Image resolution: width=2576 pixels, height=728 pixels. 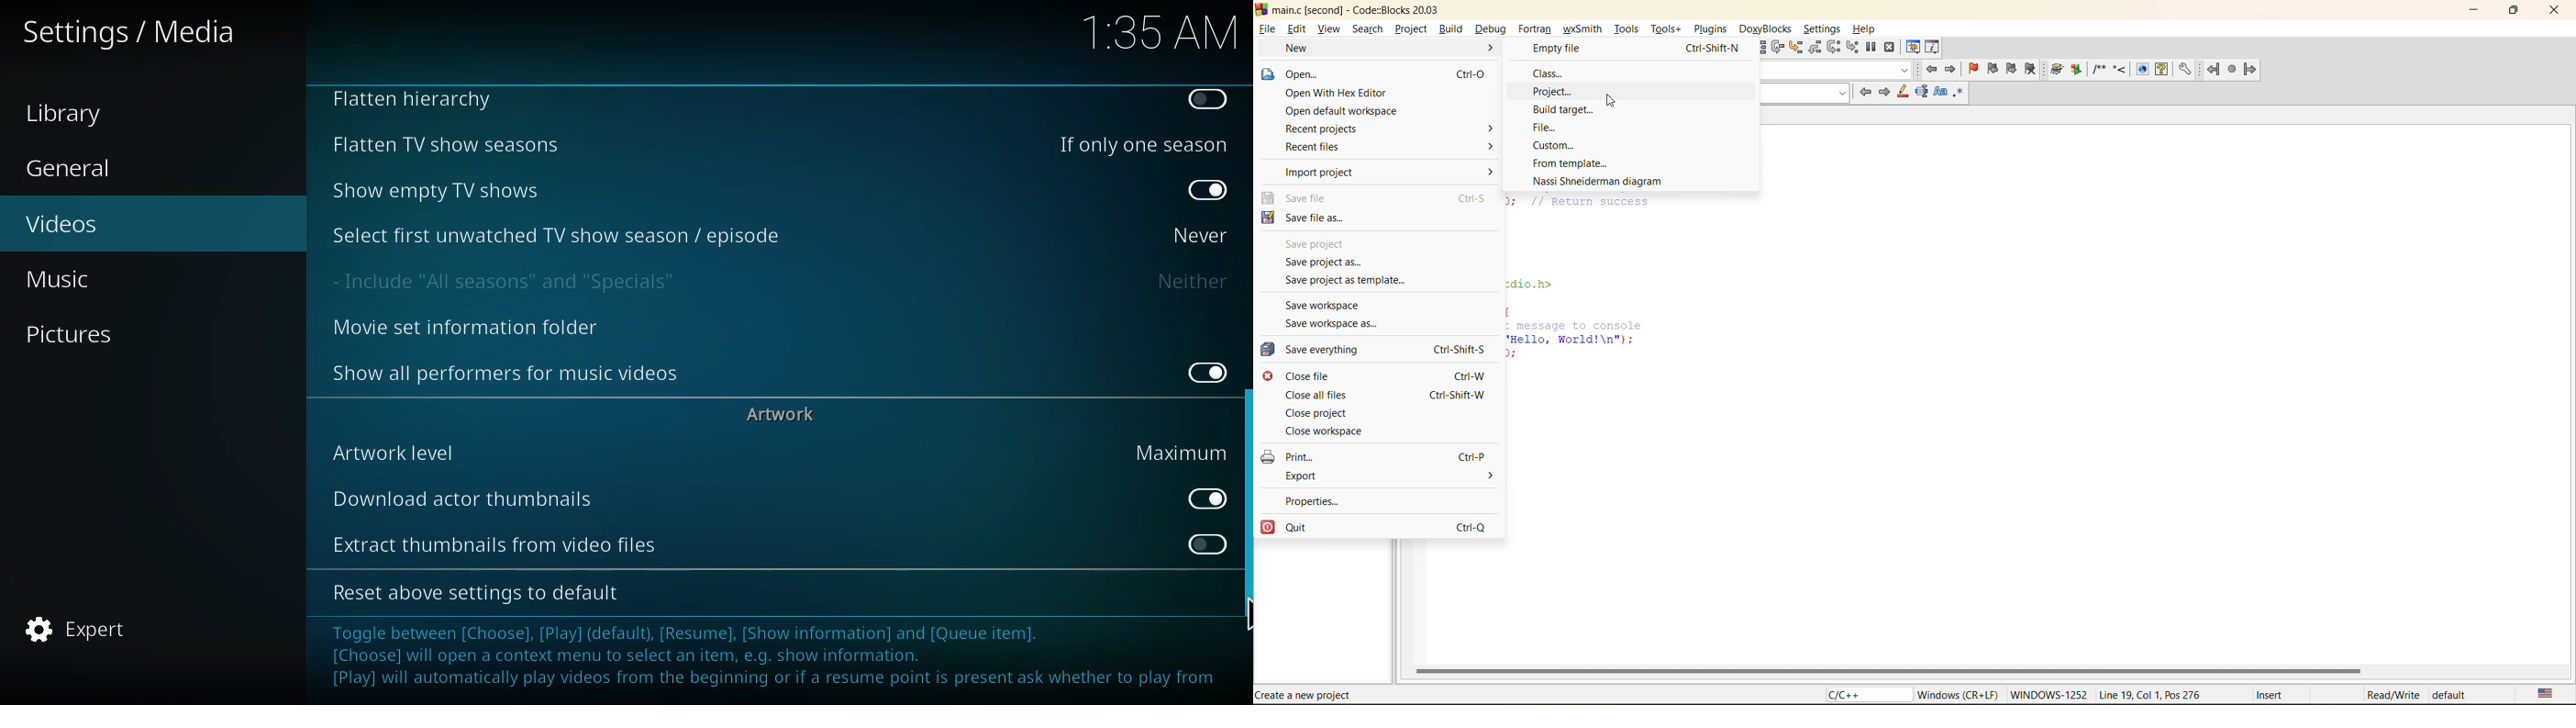 I want to click on maximum, so click(x=1181, y=452).